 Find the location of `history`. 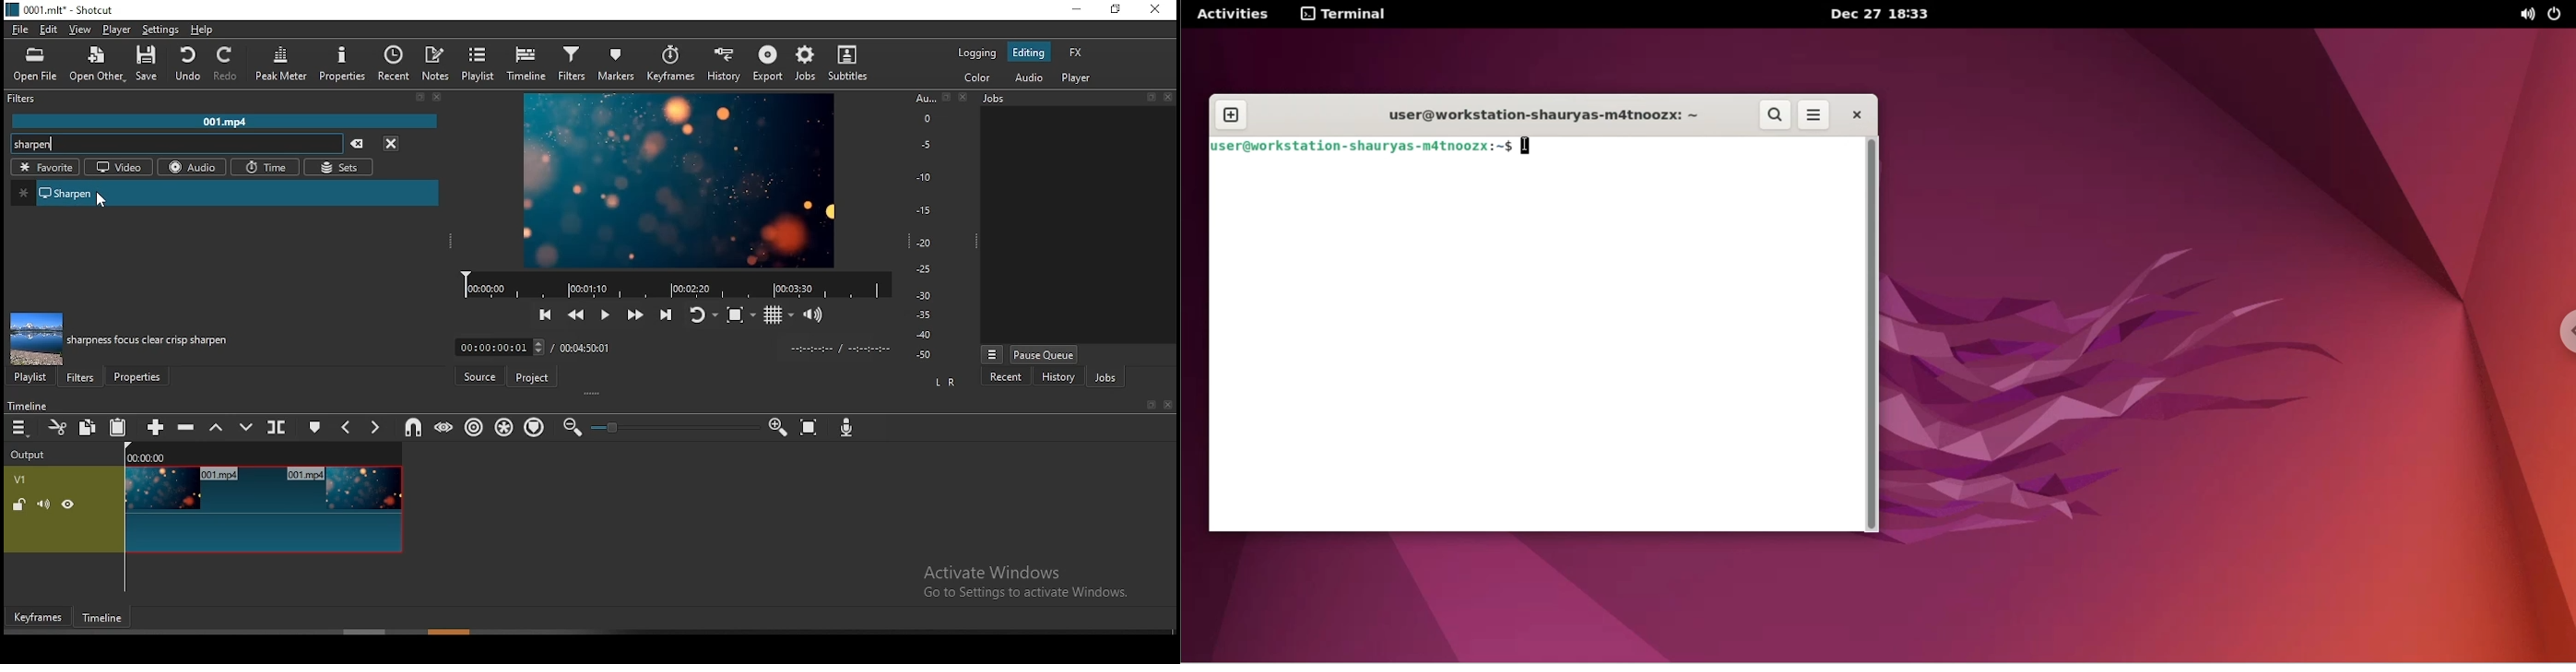

history is located at coordinates (1060, 376).